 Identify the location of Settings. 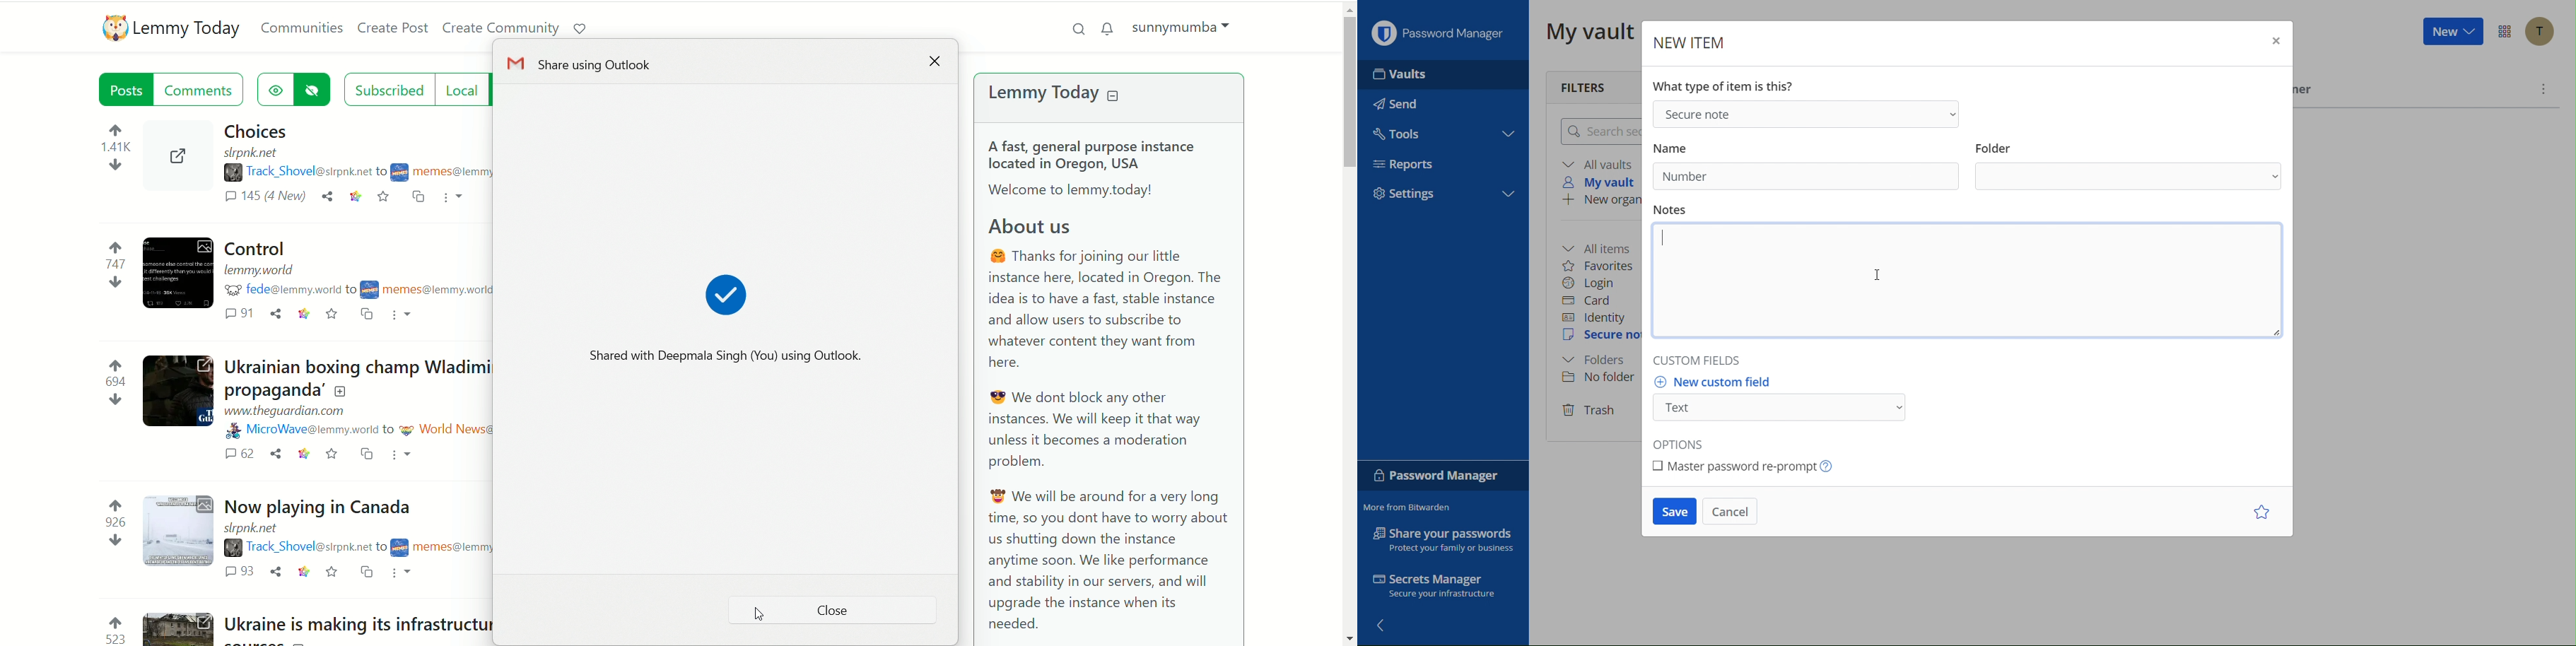
(1409, 192).